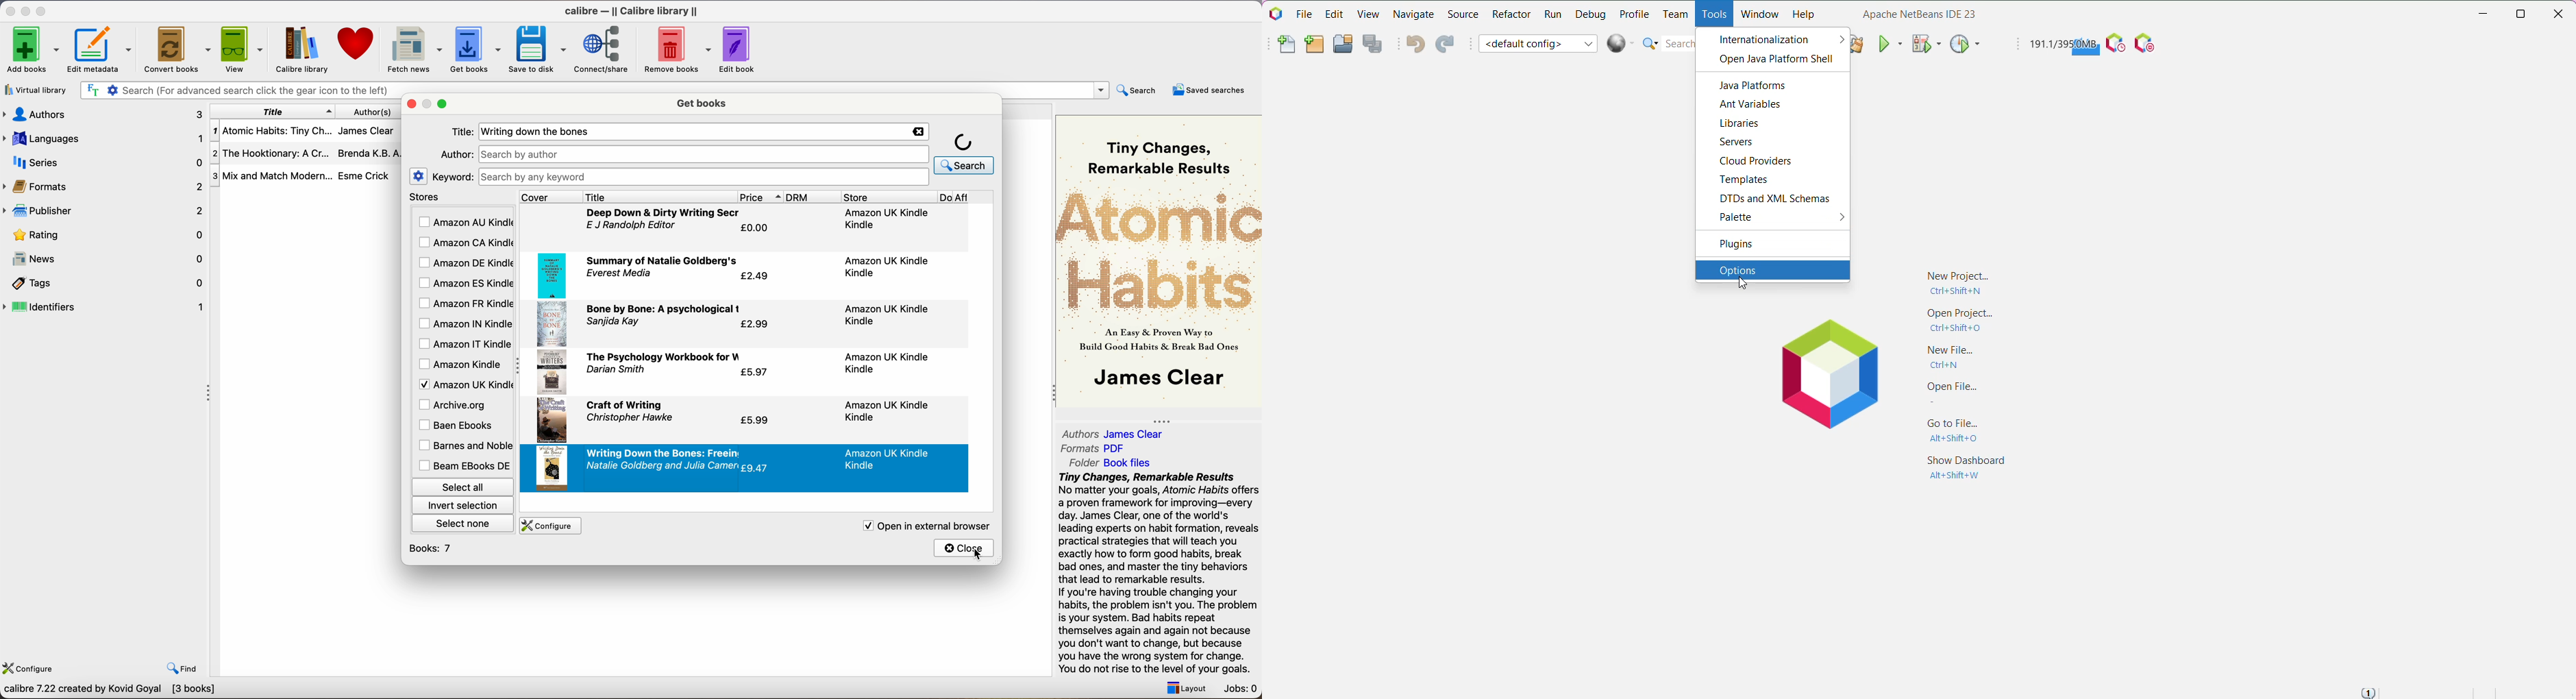 The image size is (2576, 700). I want to click on Darian Smith, so click(617, 370).